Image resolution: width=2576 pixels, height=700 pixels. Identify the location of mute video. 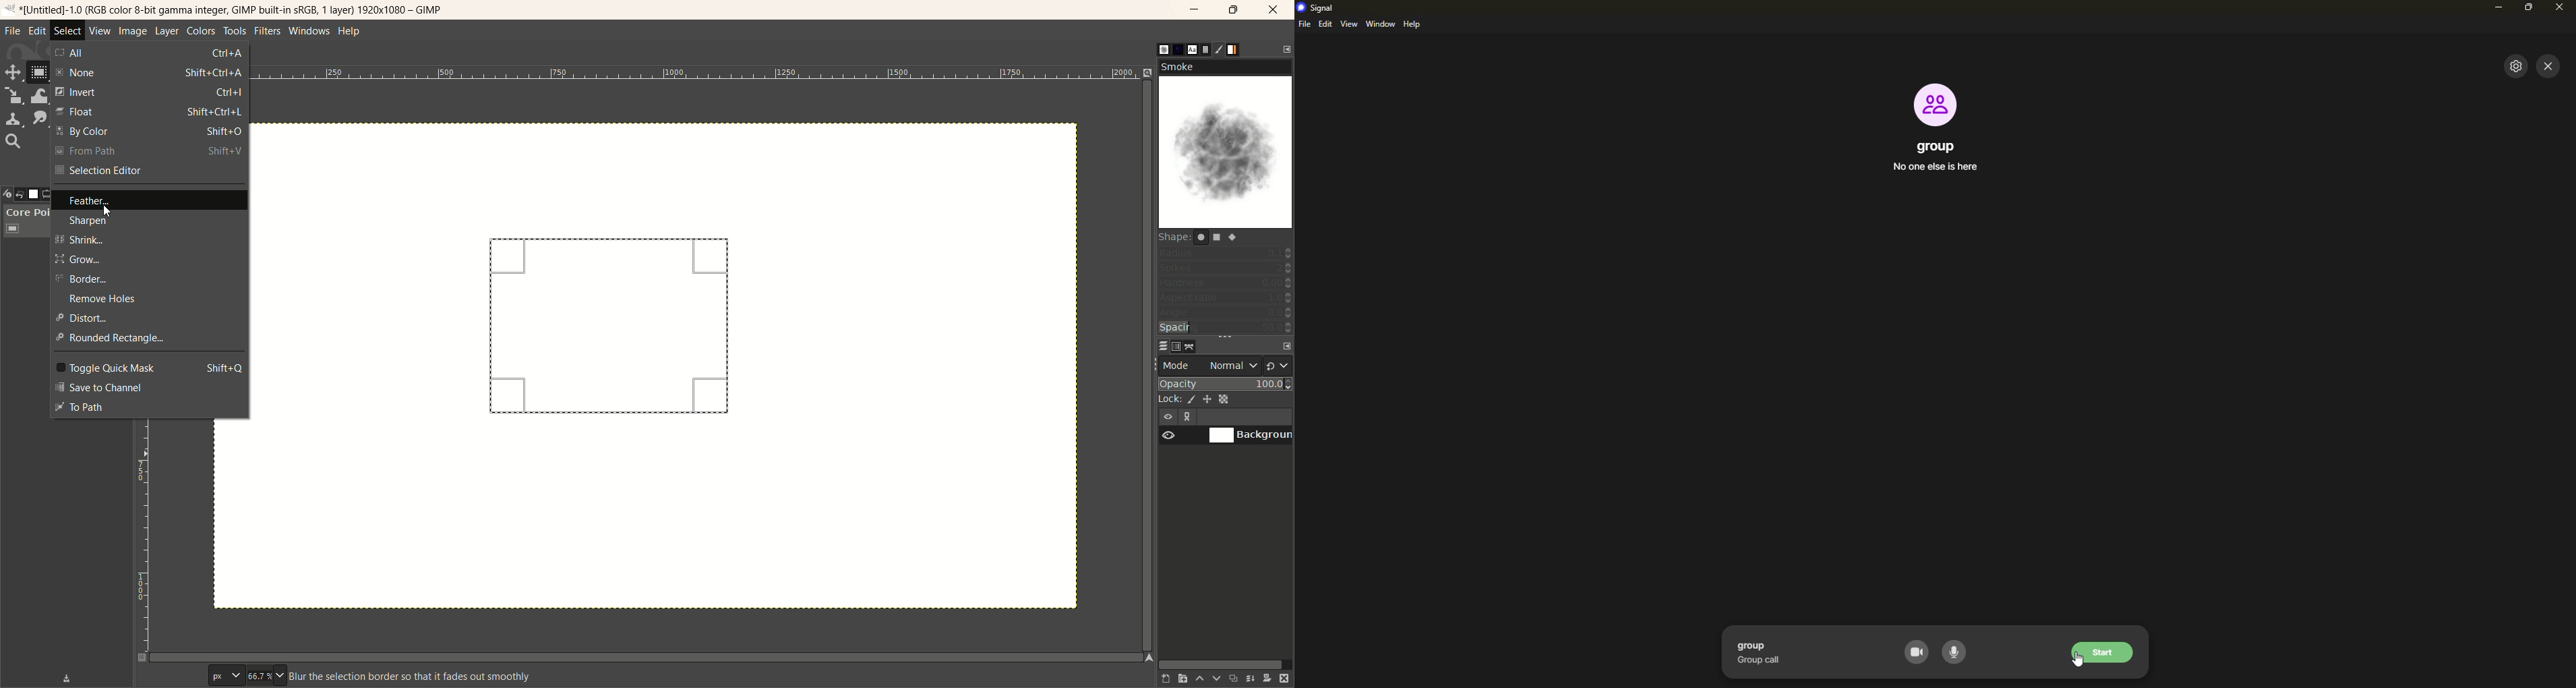
(1917, 651).